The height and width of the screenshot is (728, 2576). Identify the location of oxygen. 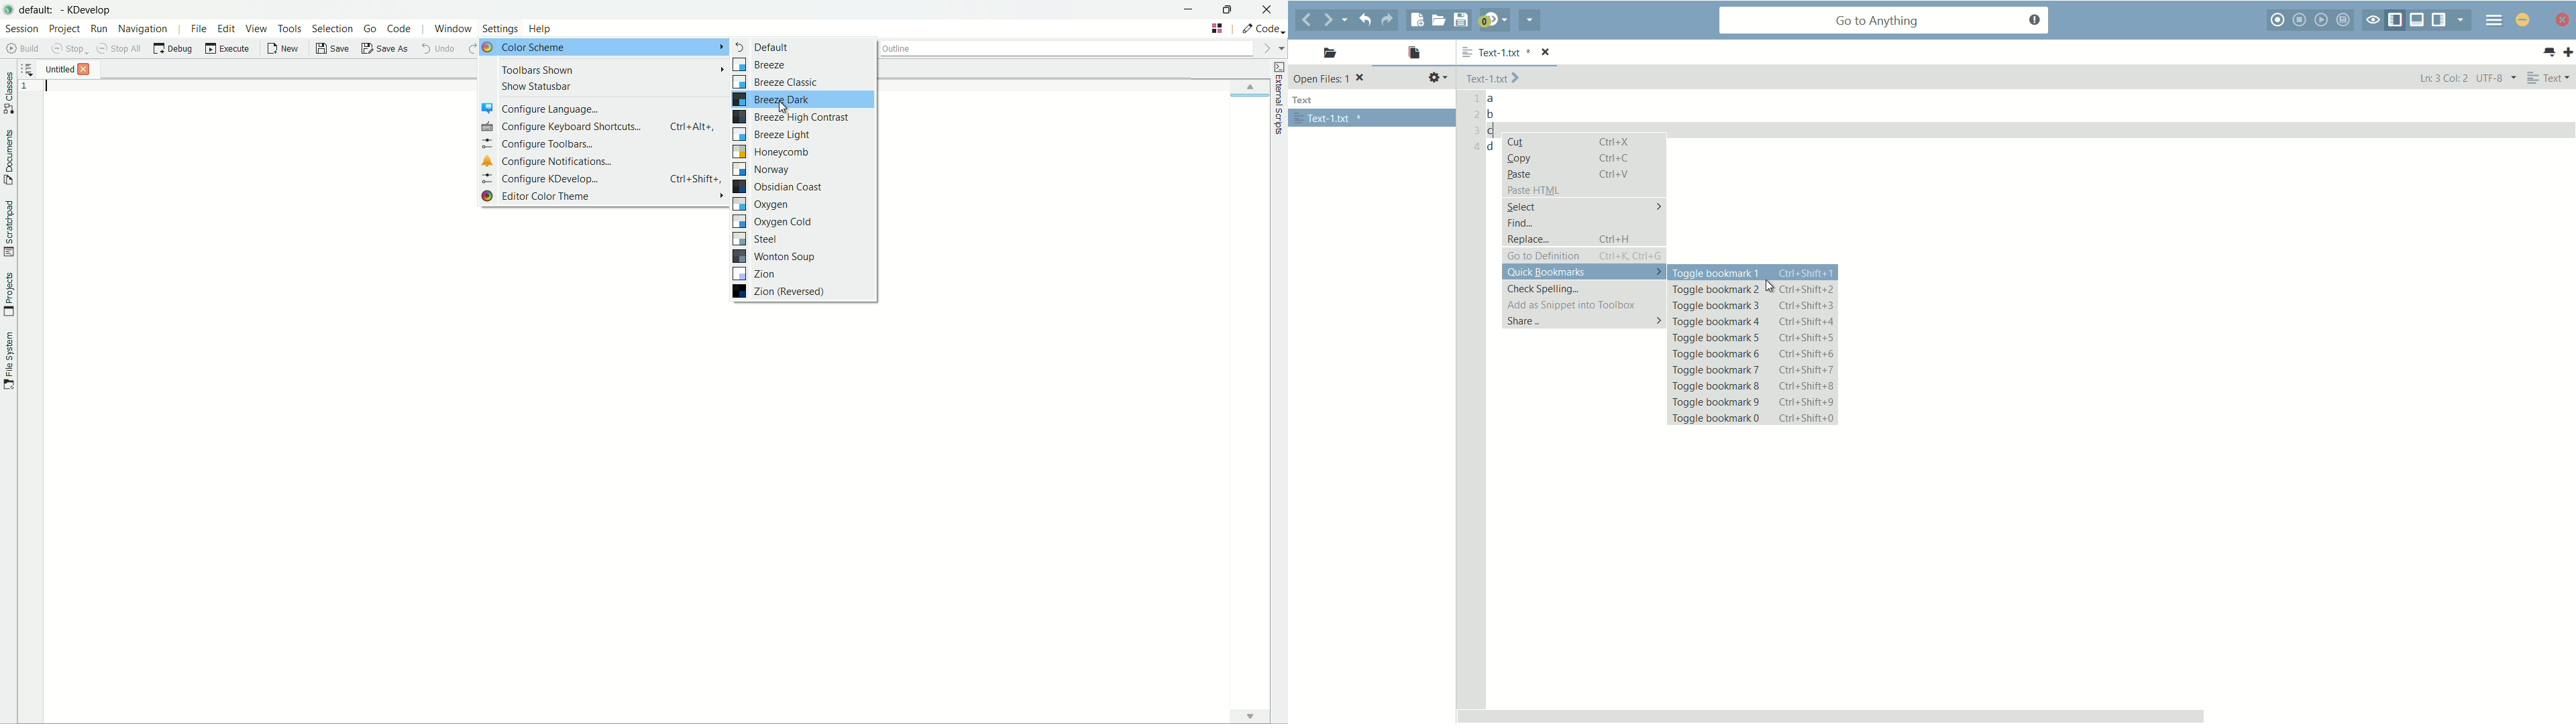
(761, 204).